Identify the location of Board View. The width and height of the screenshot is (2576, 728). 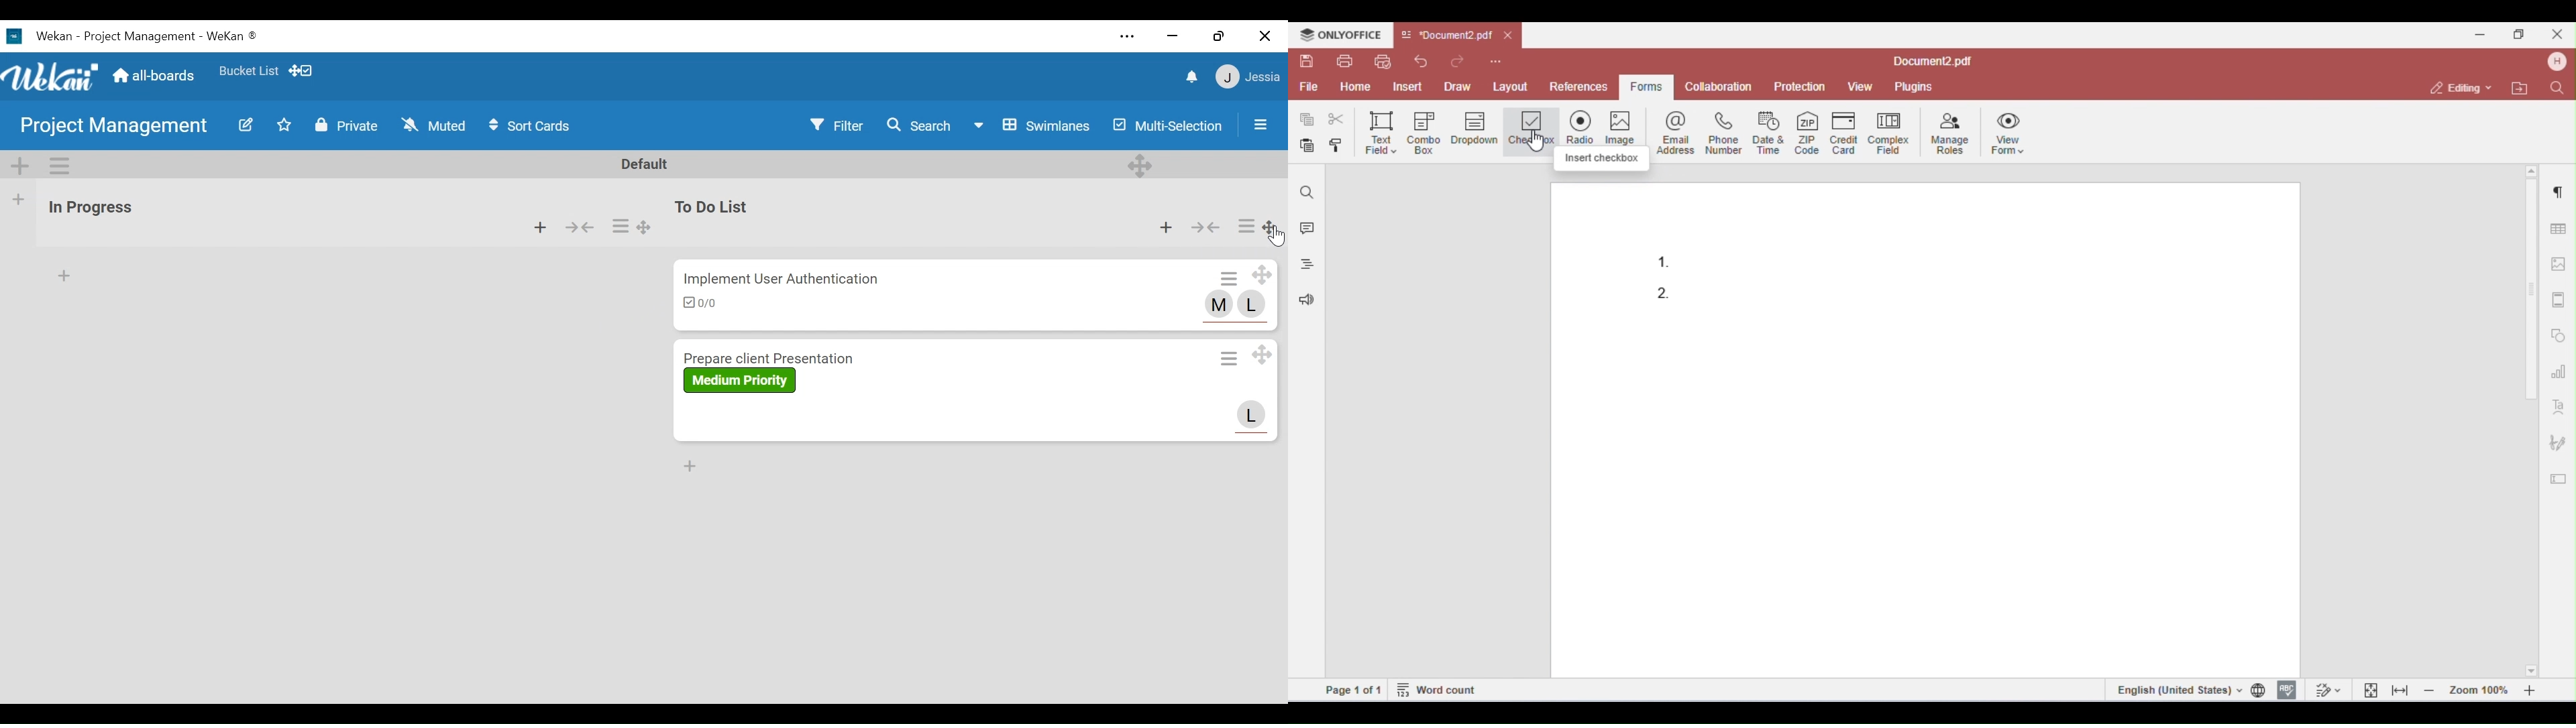
(1032, 125).